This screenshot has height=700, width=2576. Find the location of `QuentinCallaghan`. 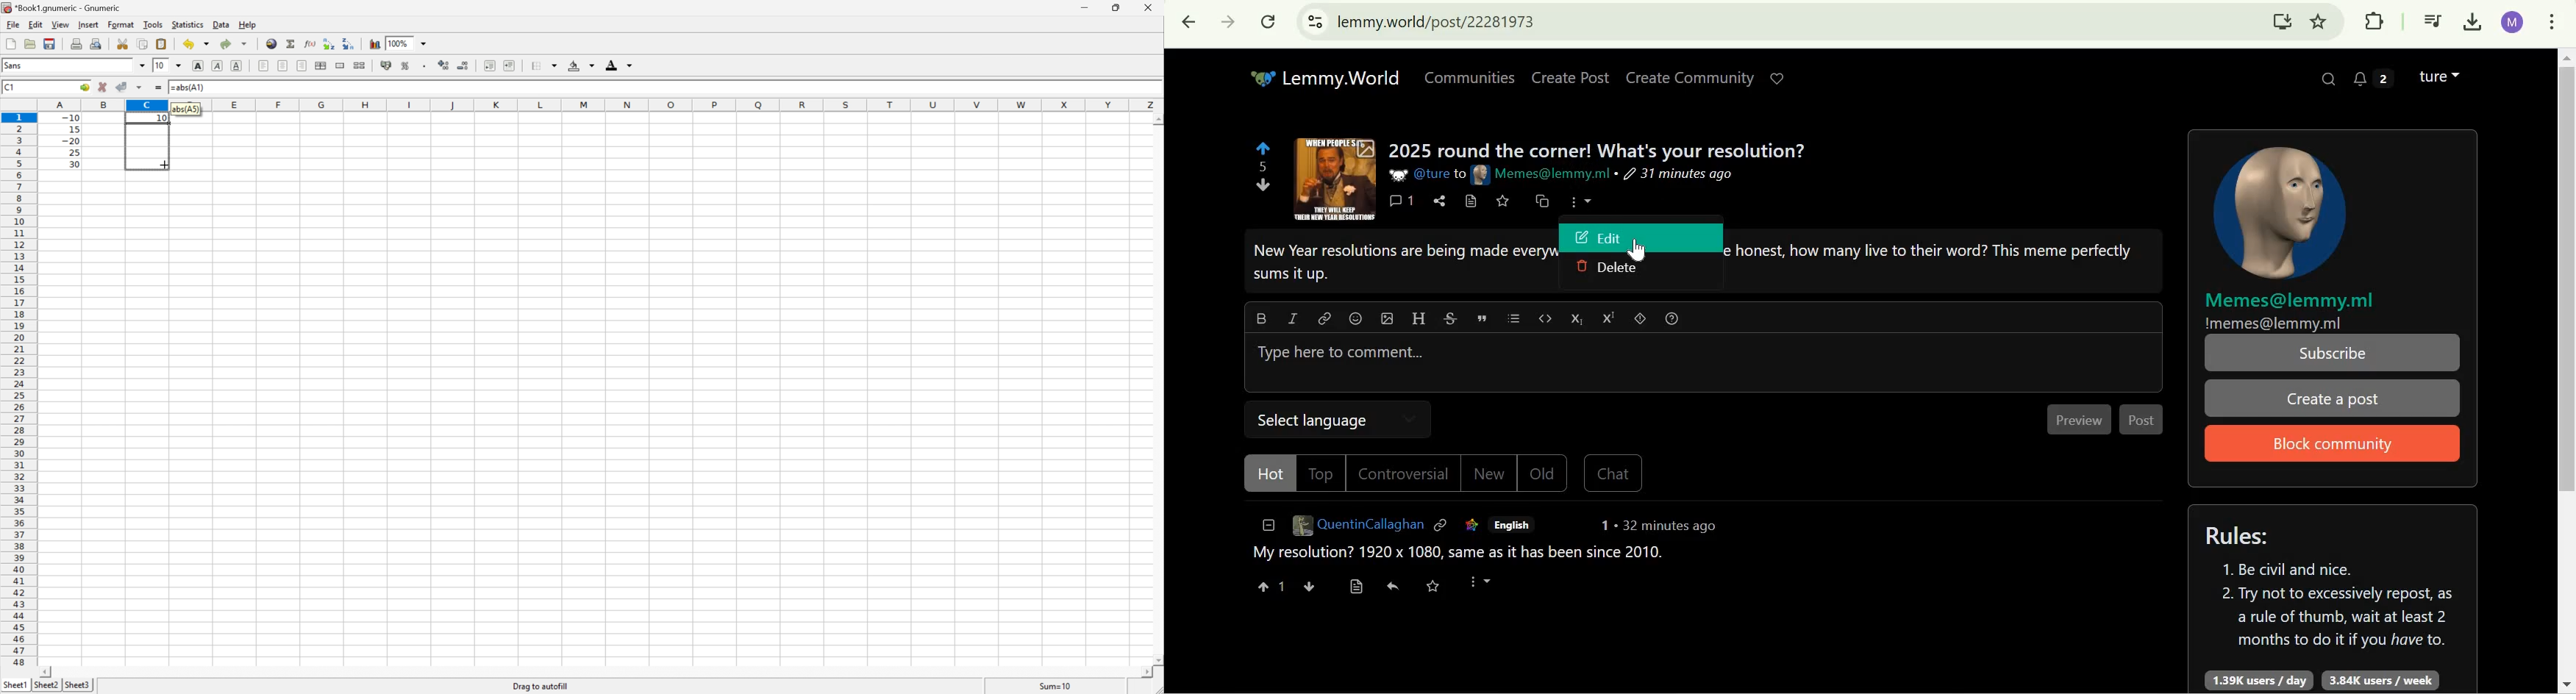

QuentinCallaghan is located at coordinates (1358, 524).